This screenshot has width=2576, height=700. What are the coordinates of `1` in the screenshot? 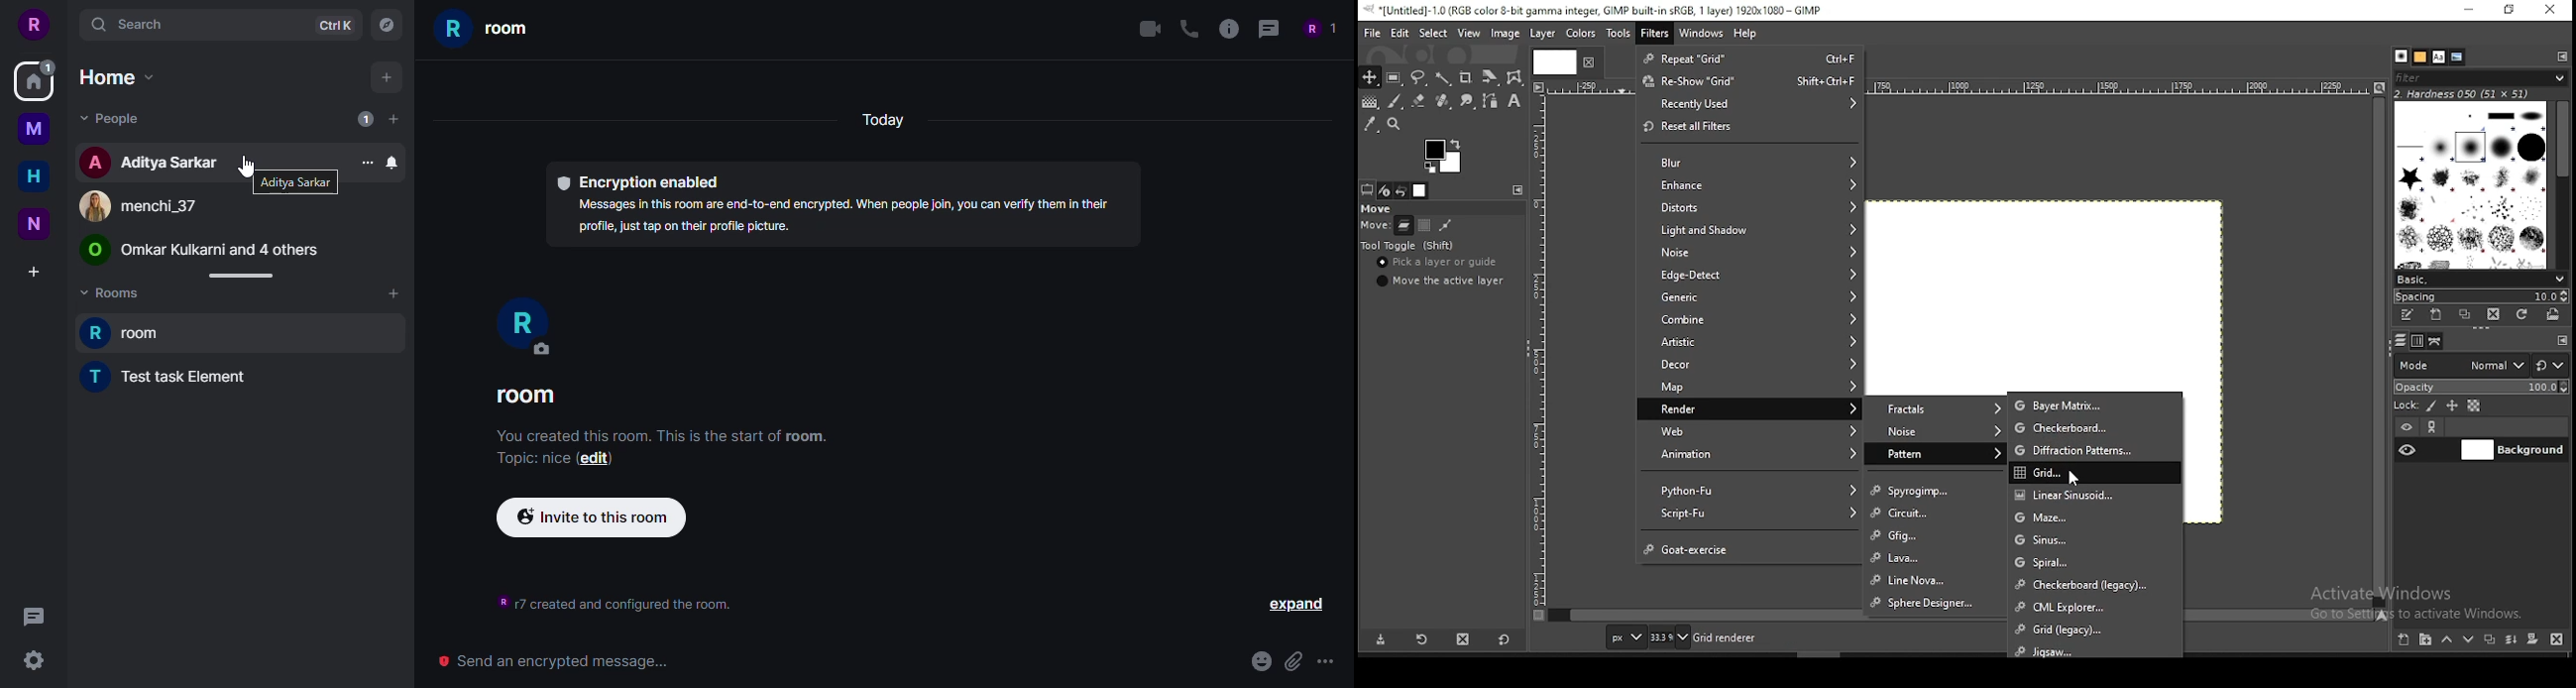 It's located at (49, 66).